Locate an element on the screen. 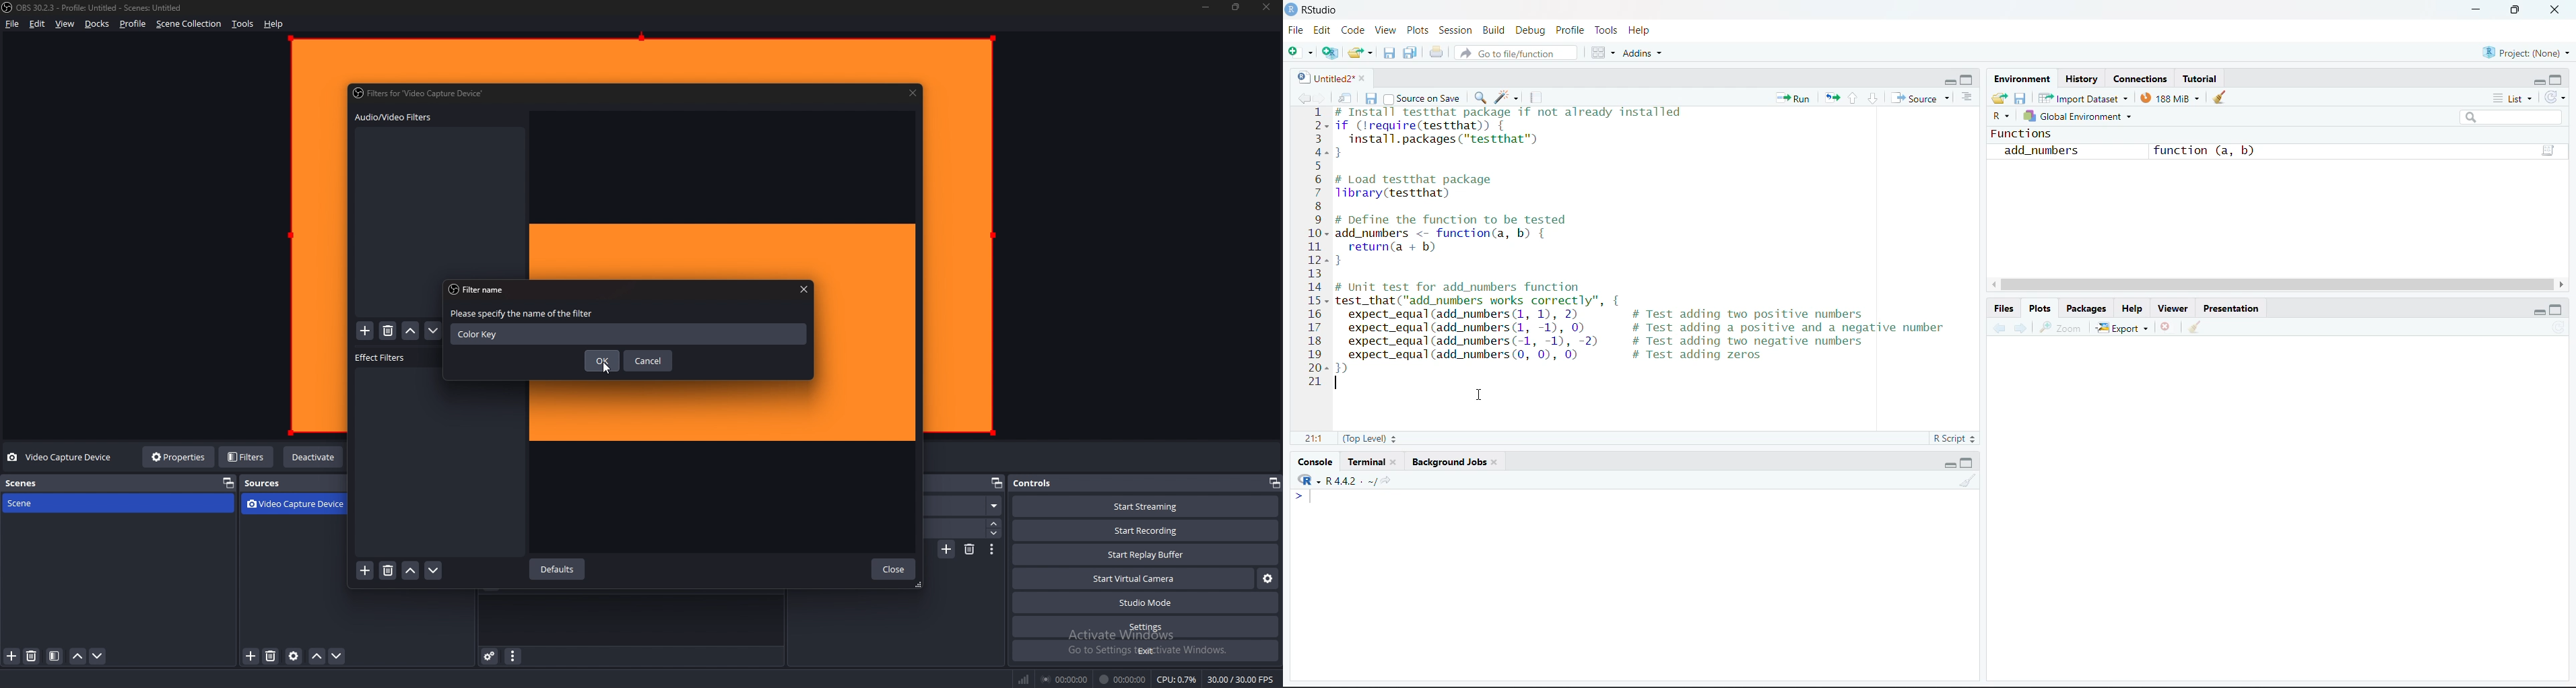 The height and width of the screenshot is (700, 2576). scroll left is located at coordinates (1993, 284).